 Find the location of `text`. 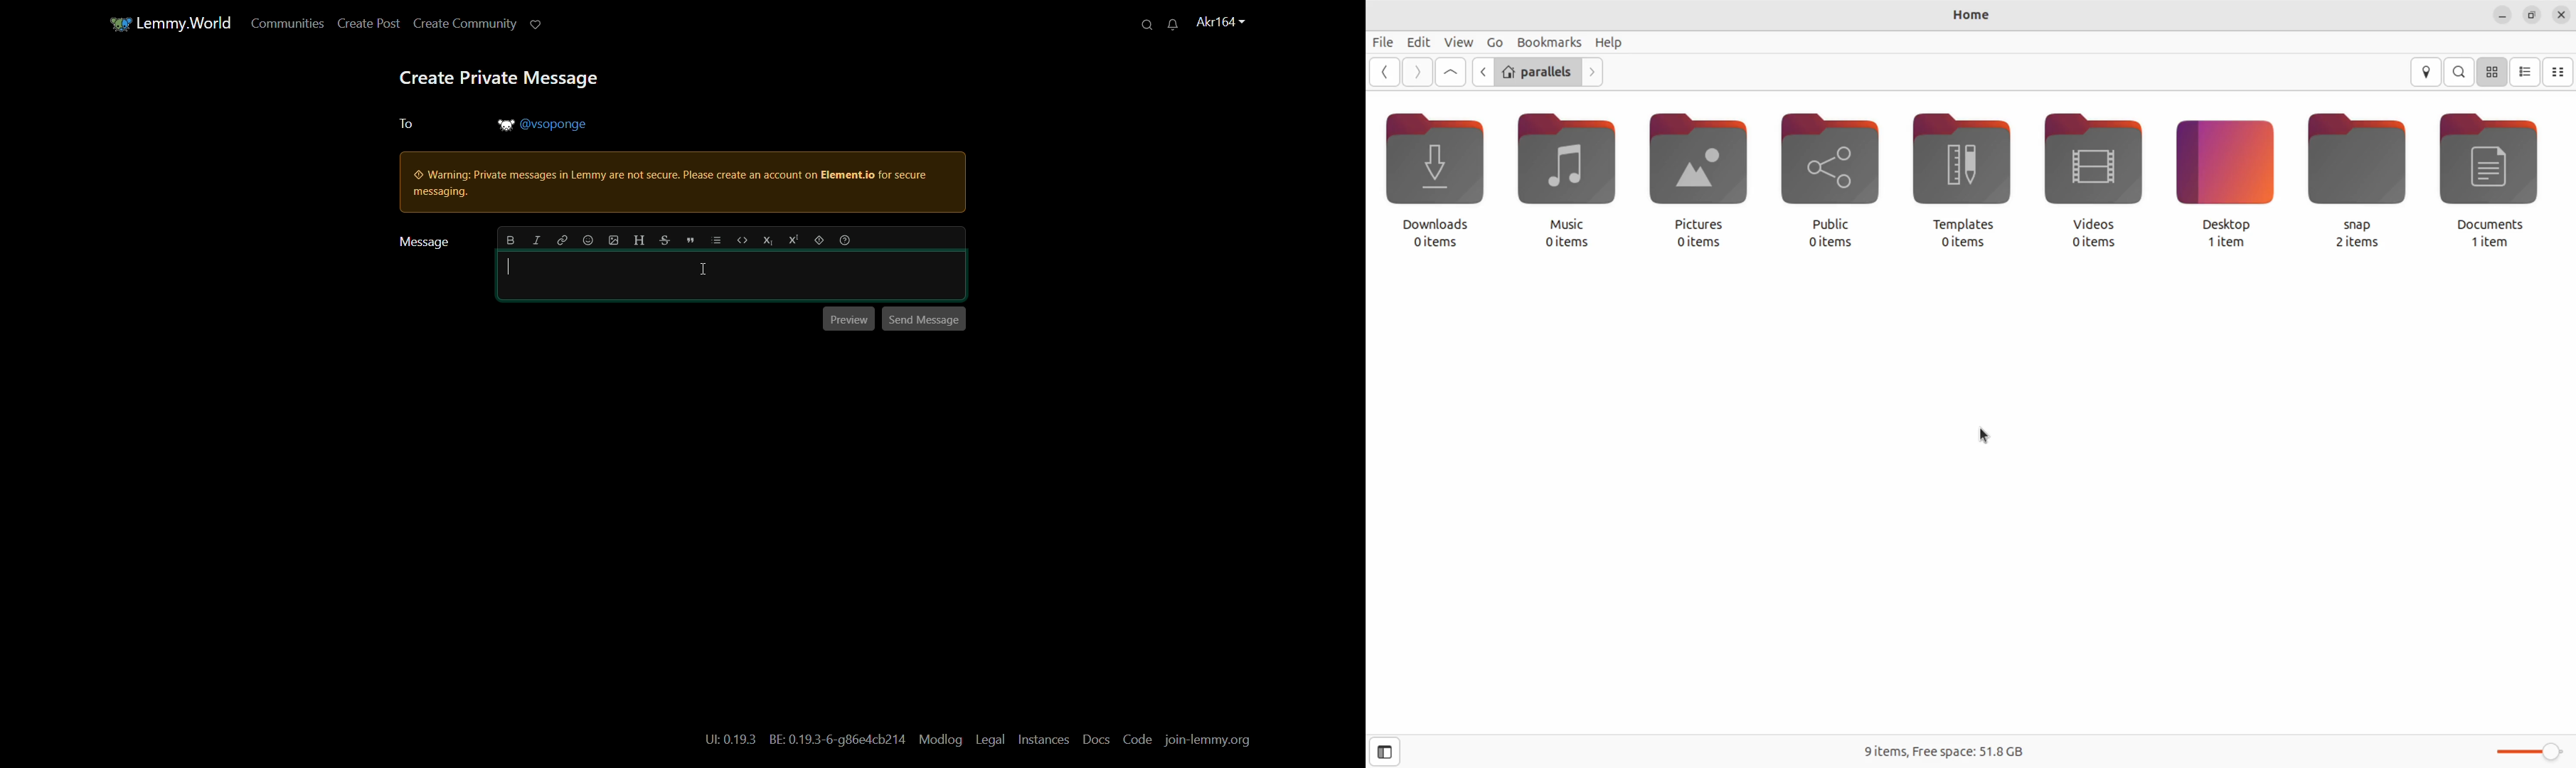

text is located at coordinates (805, 740).